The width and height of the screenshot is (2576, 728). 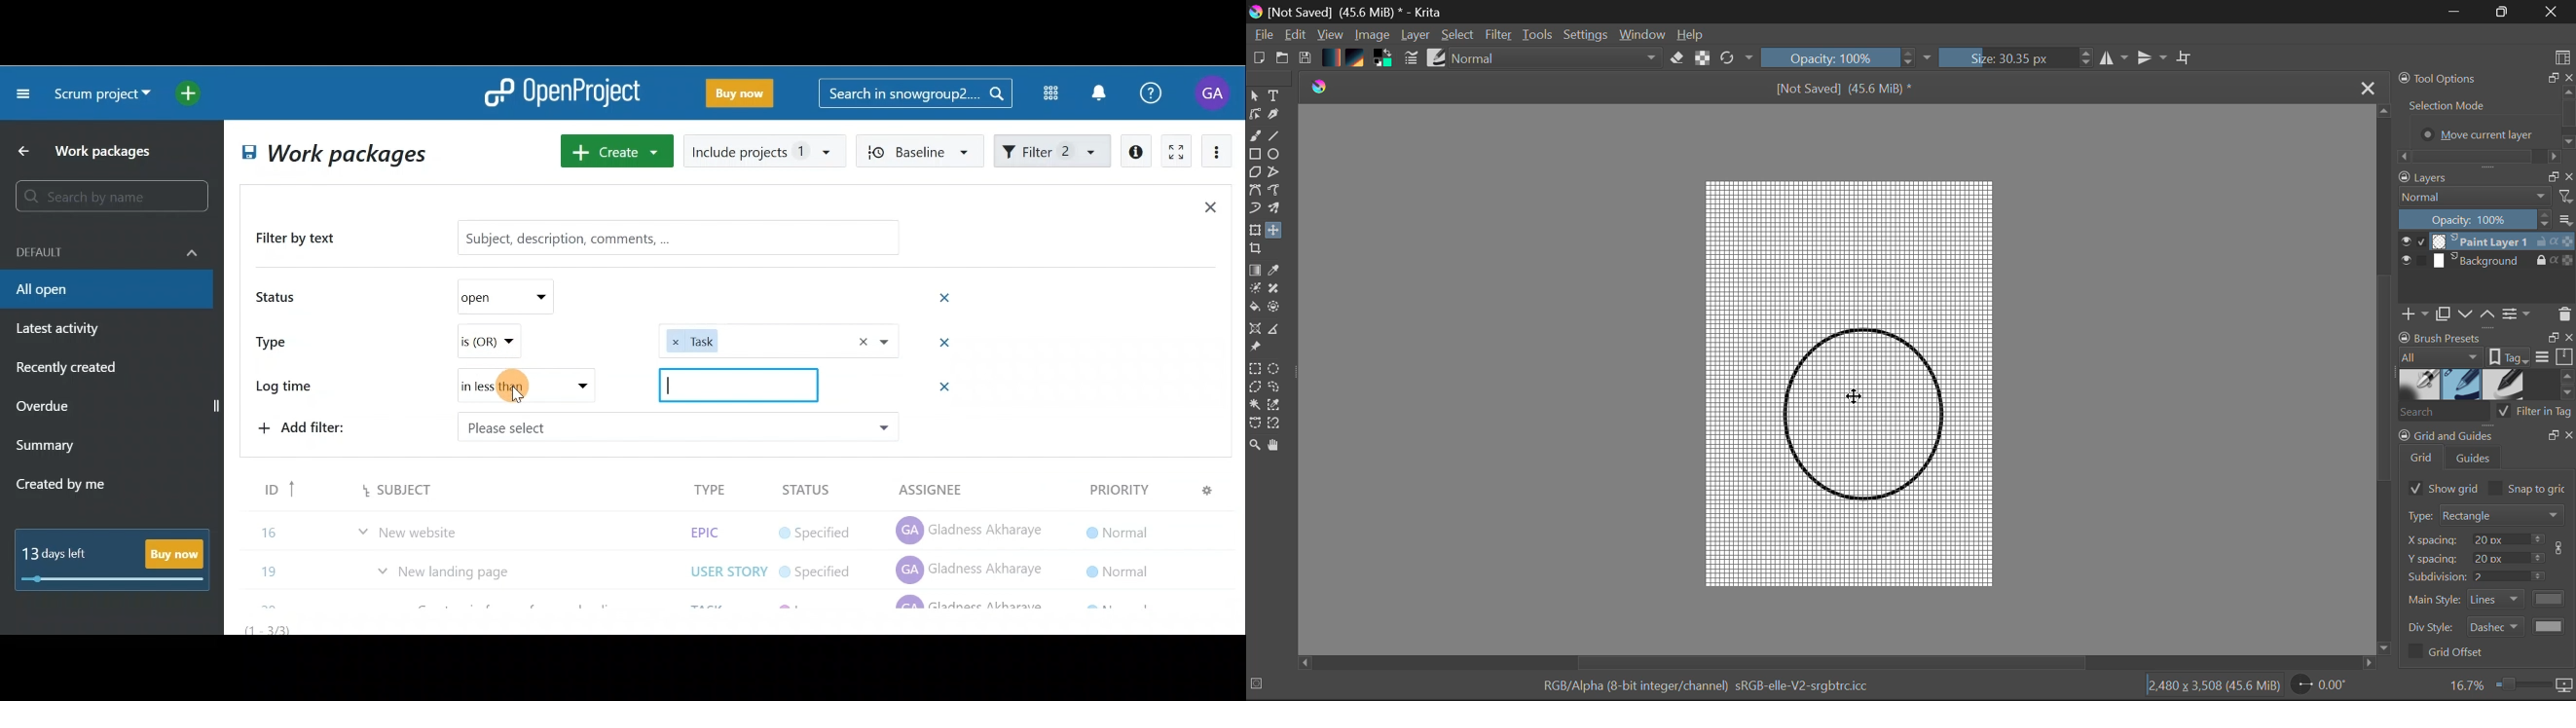 What do you see at coordinates (518, 391) in the screenshot?
I see `Cursor` at bounding box center [518, 391].